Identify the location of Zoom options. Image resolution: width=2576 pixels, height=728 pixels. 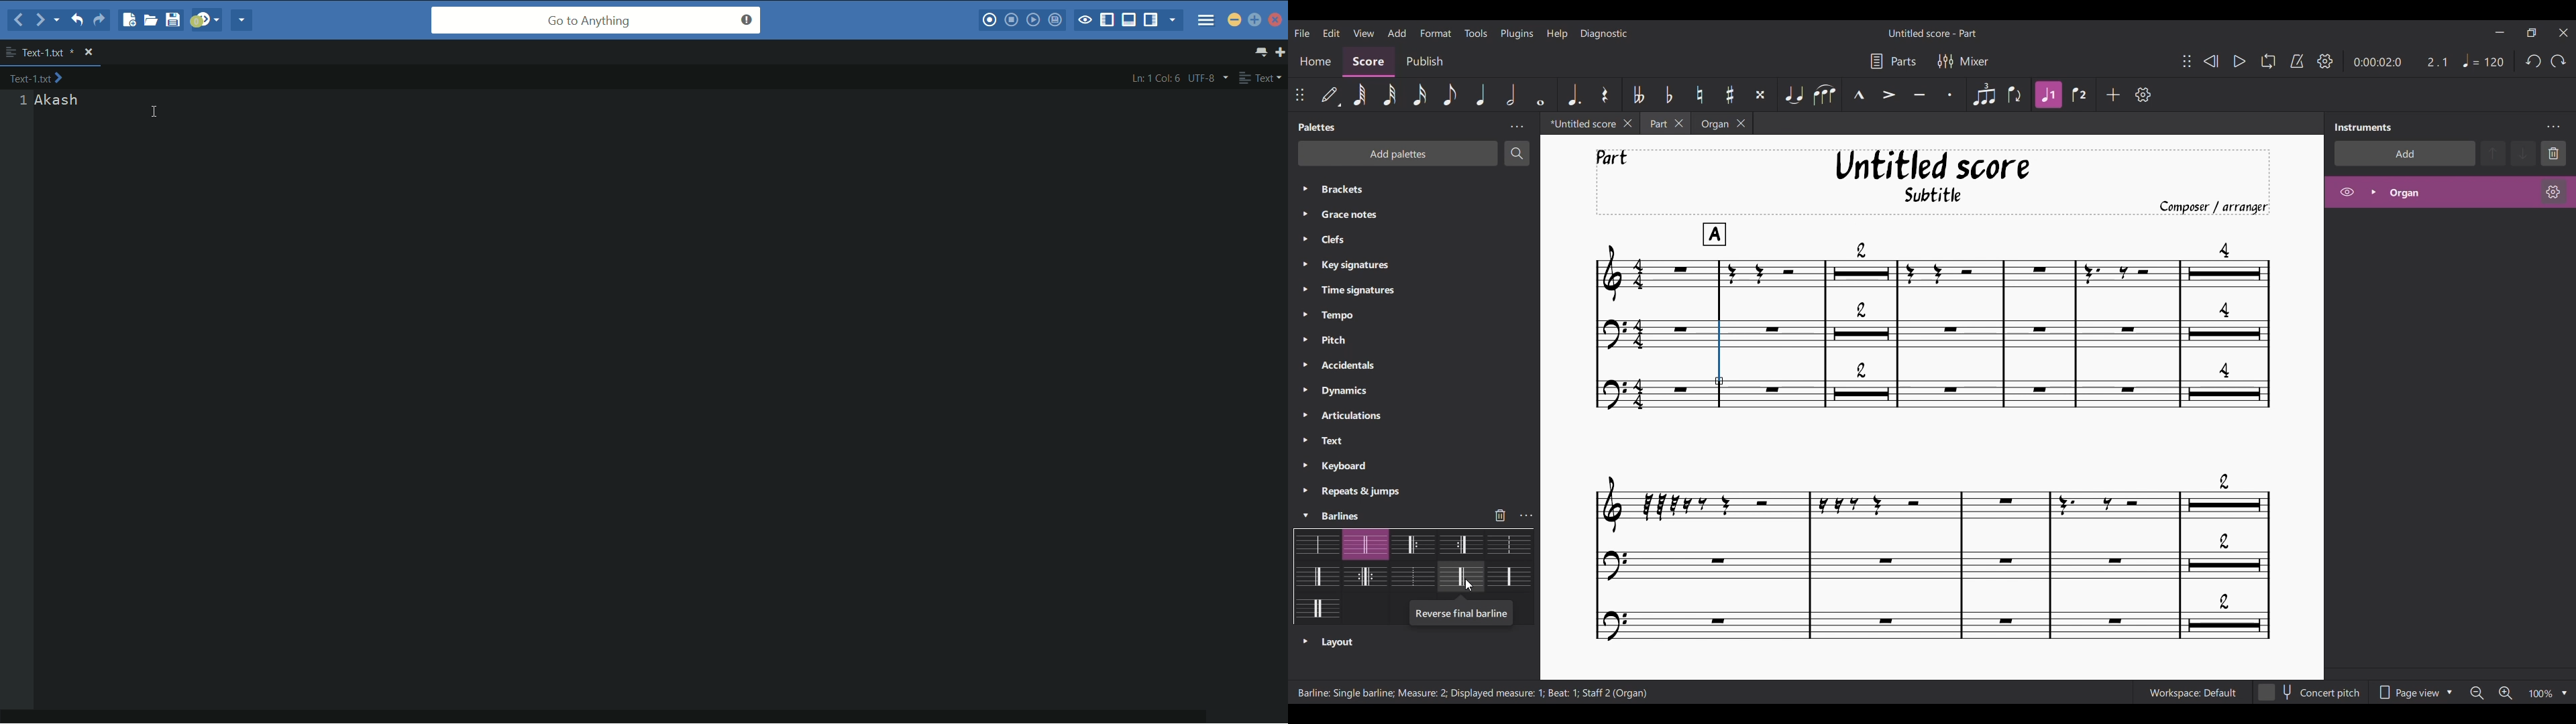
(2563, 692).